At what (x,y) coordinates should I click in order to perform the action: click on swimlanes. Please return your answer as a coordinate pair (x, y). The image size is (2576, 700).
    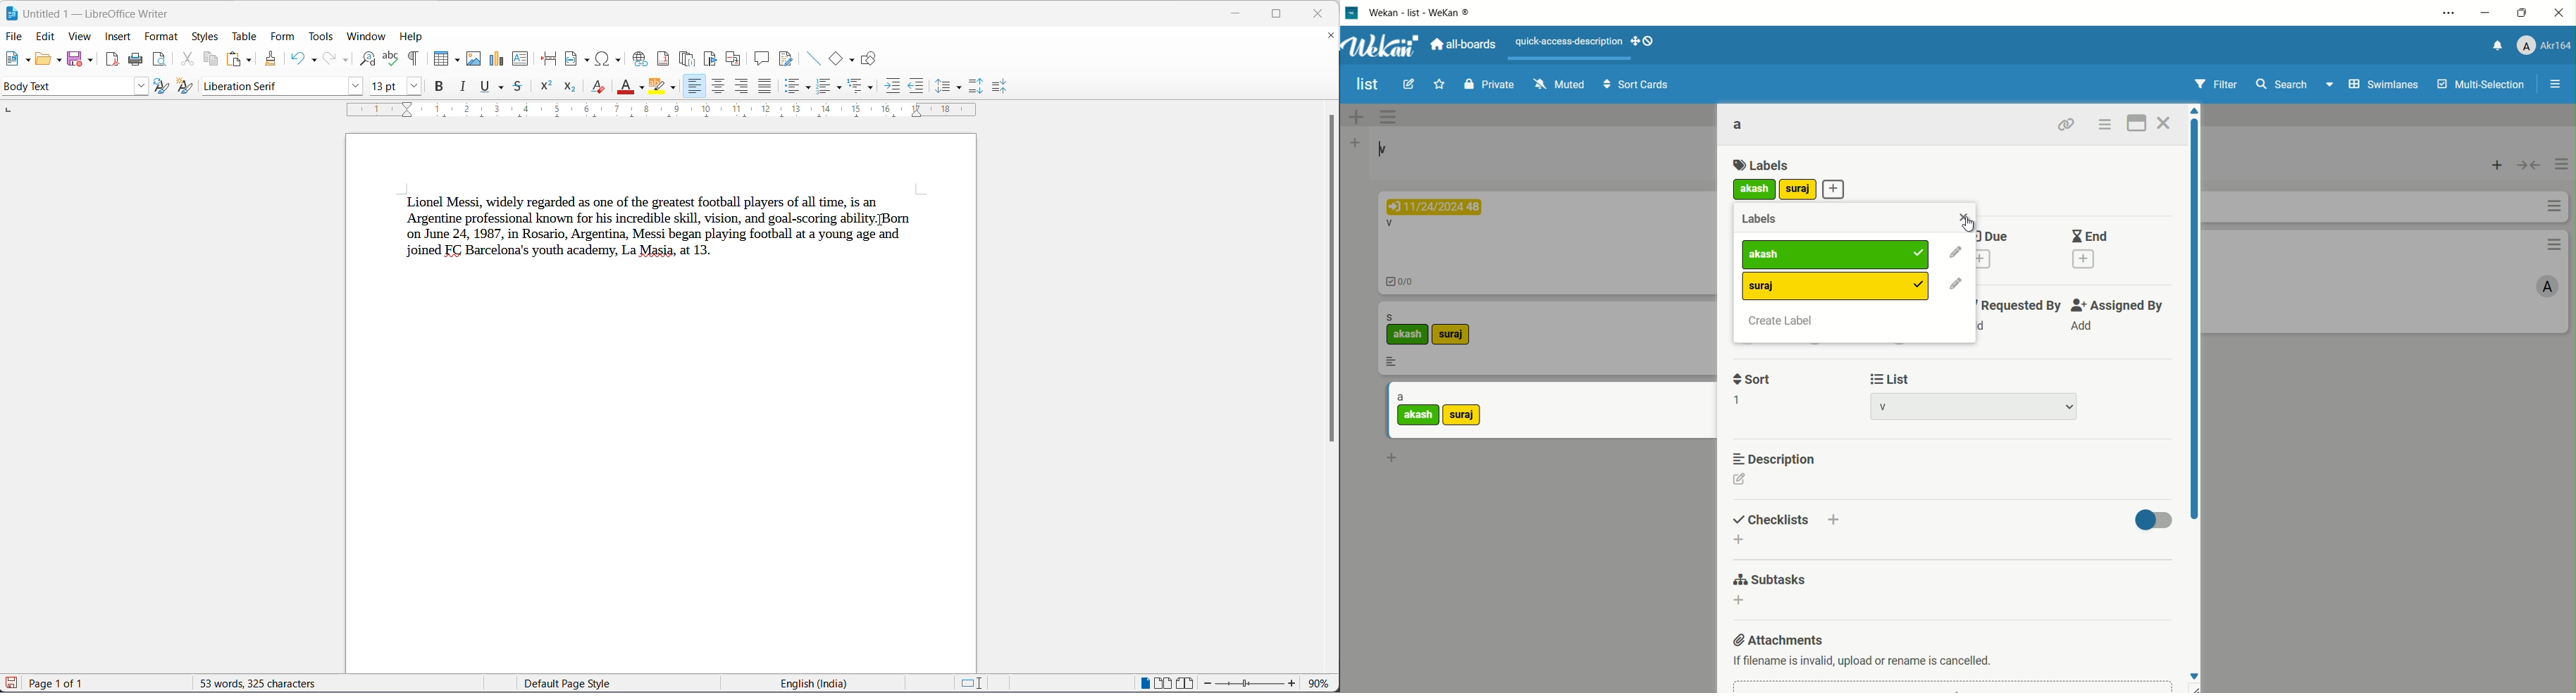
    Looking at the image, I should click on (2374, 84).